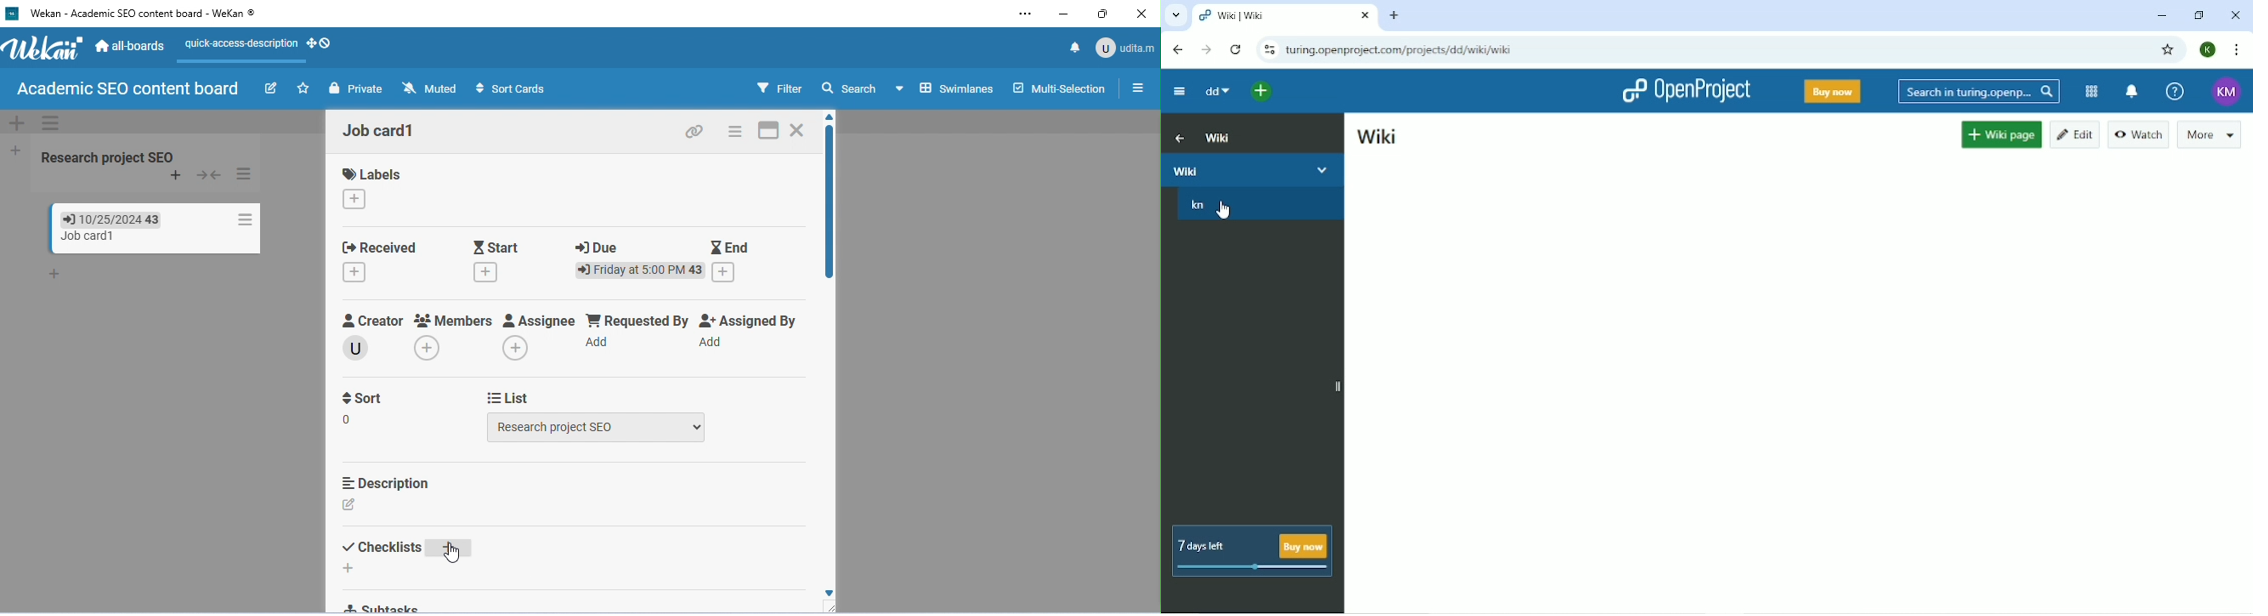  Describe the element at coordinates (540, 321) in the screenshot. I see `assignee` at that location.